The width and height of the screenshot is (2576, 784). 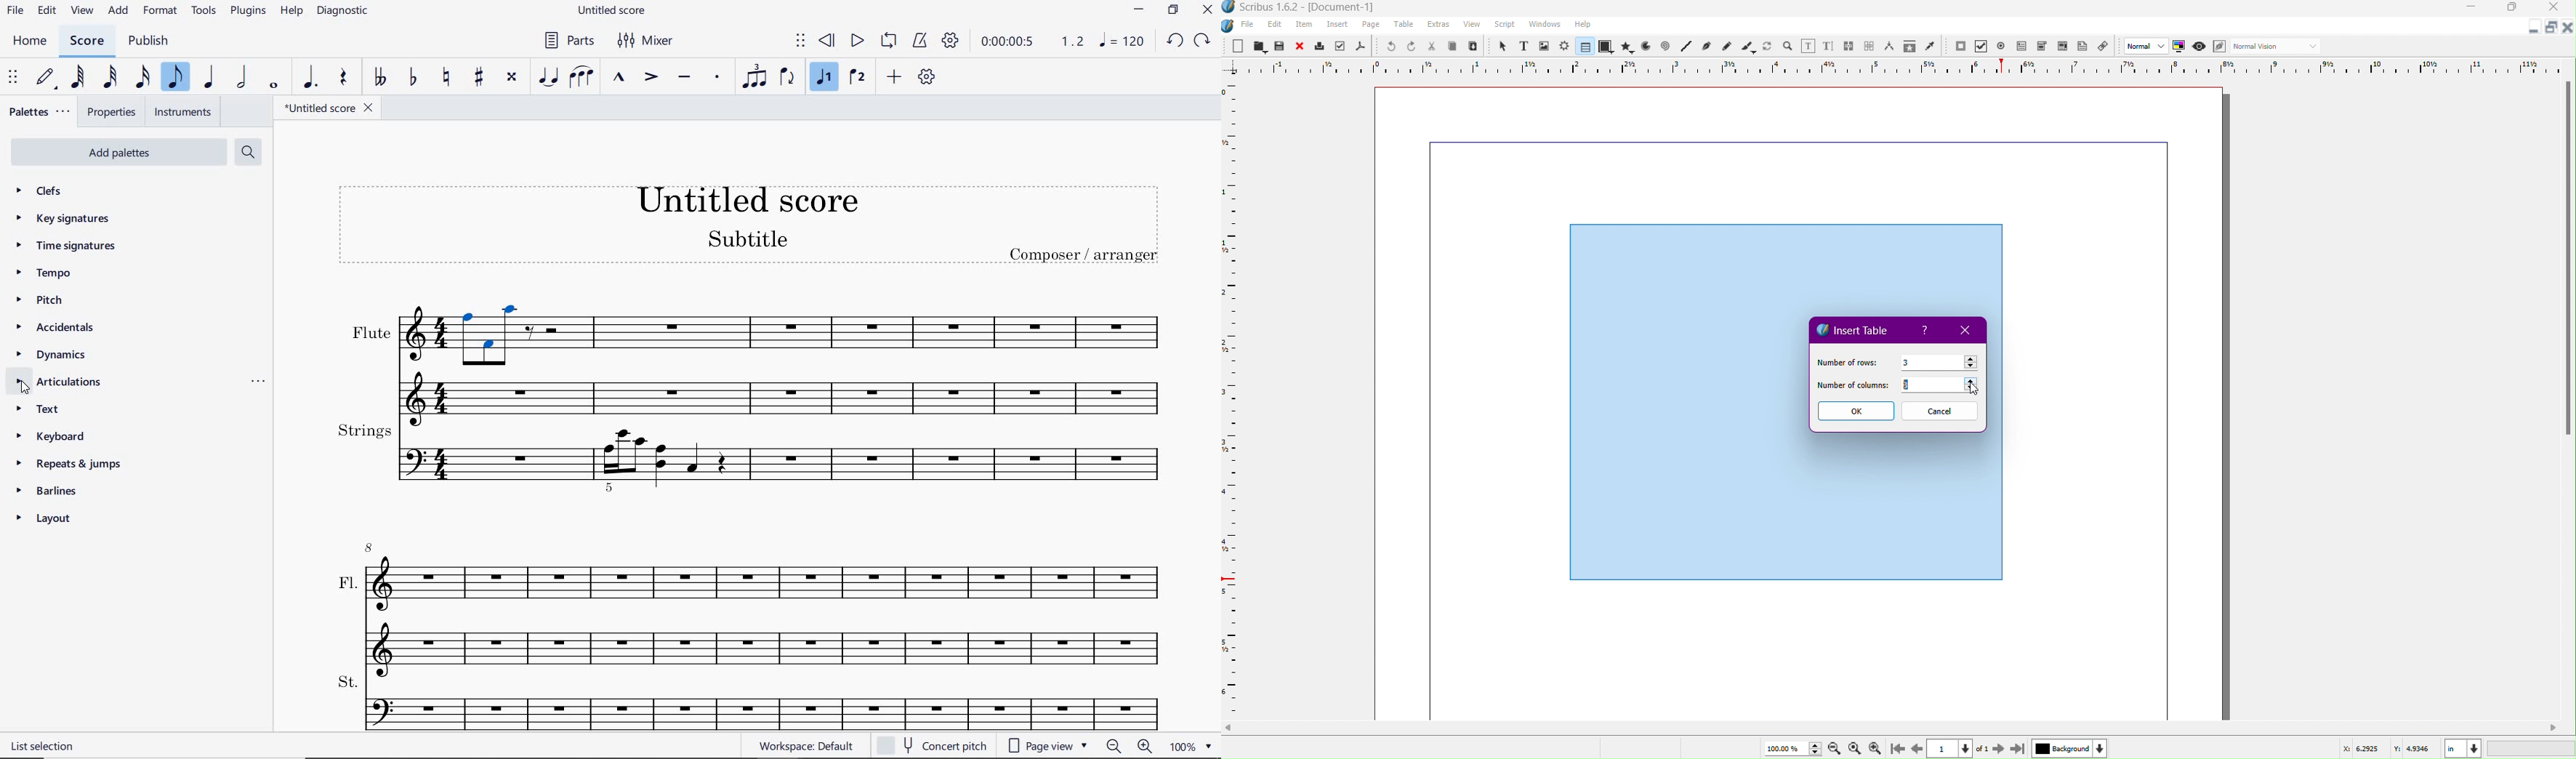 I want to click on Table, so click(x=1406, y=25).